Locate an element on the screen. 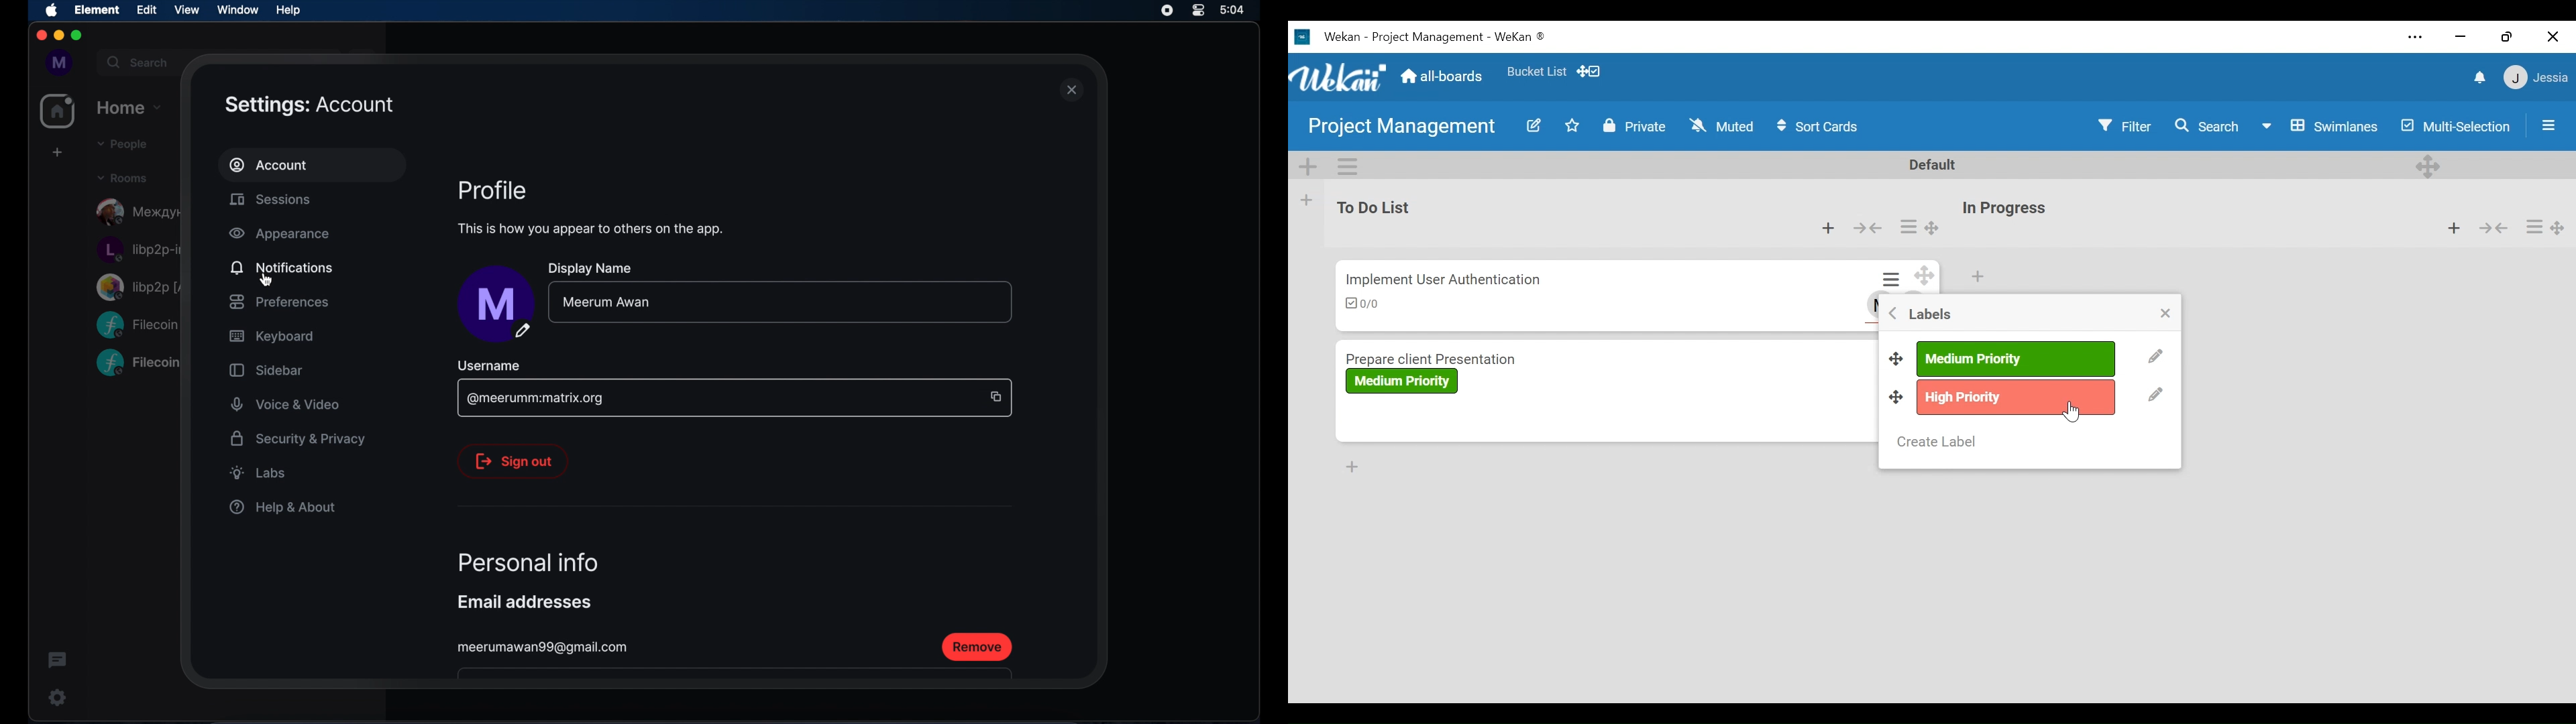 The width and height of the screenshot is (2576, 728). Create label is located at coordinates (1937, 442).